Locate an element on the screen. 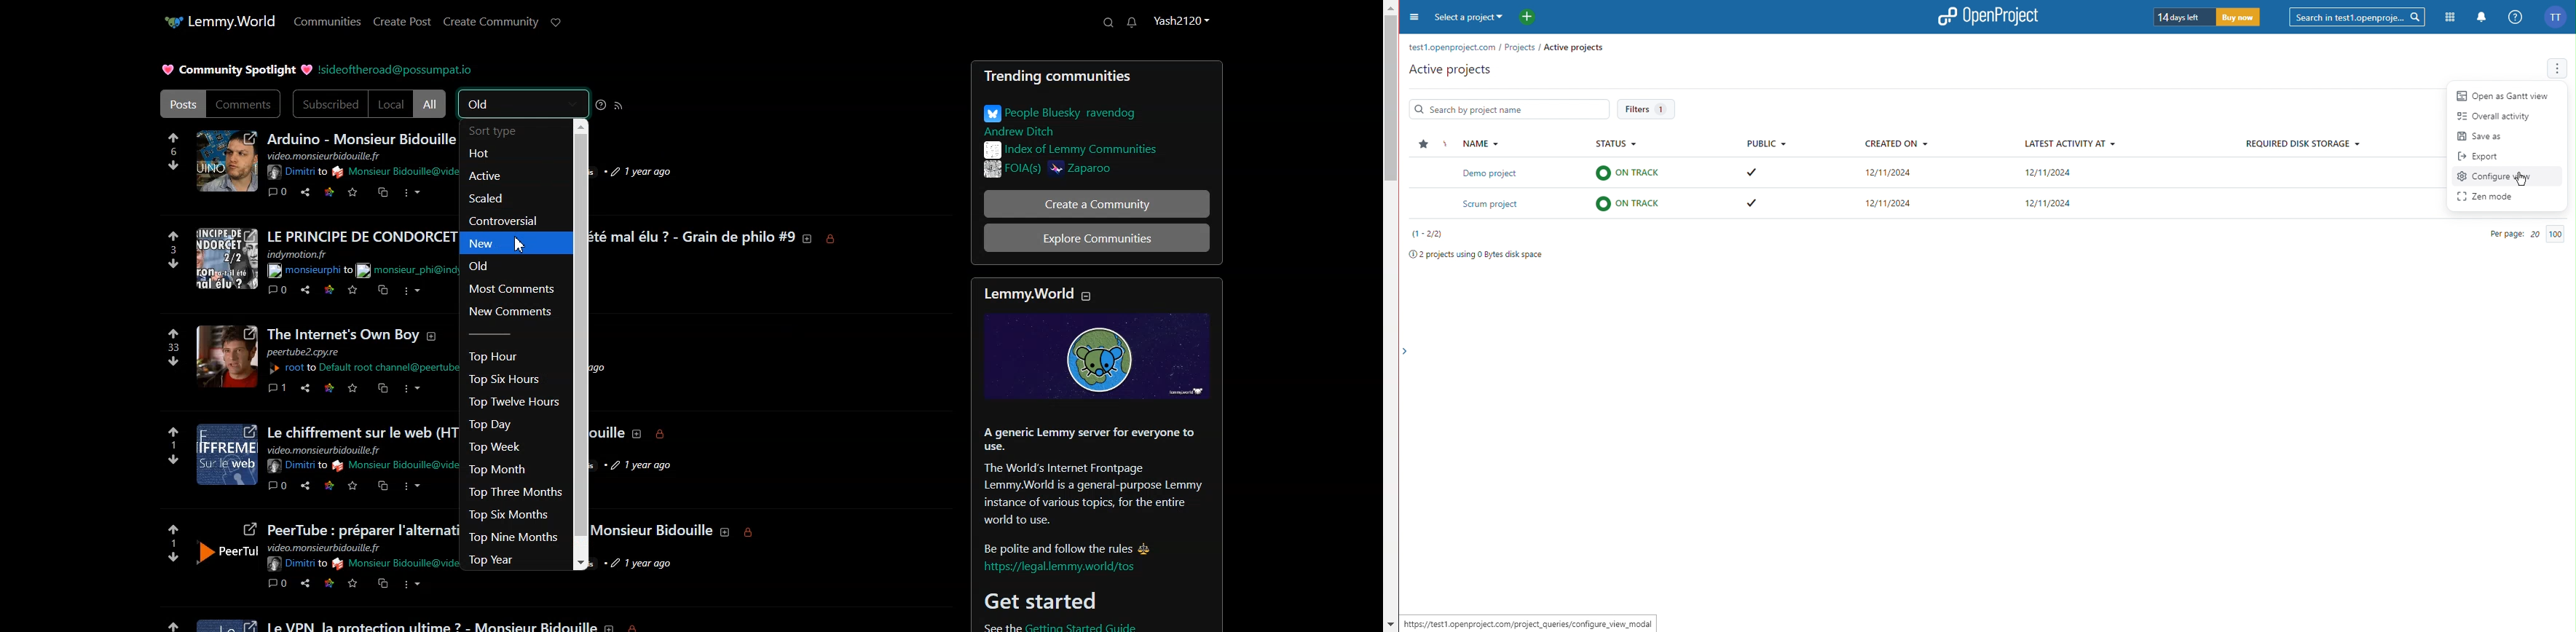 The height and width of the screenshot is (644, 2576). Comment is located at coordinates (278, 191).